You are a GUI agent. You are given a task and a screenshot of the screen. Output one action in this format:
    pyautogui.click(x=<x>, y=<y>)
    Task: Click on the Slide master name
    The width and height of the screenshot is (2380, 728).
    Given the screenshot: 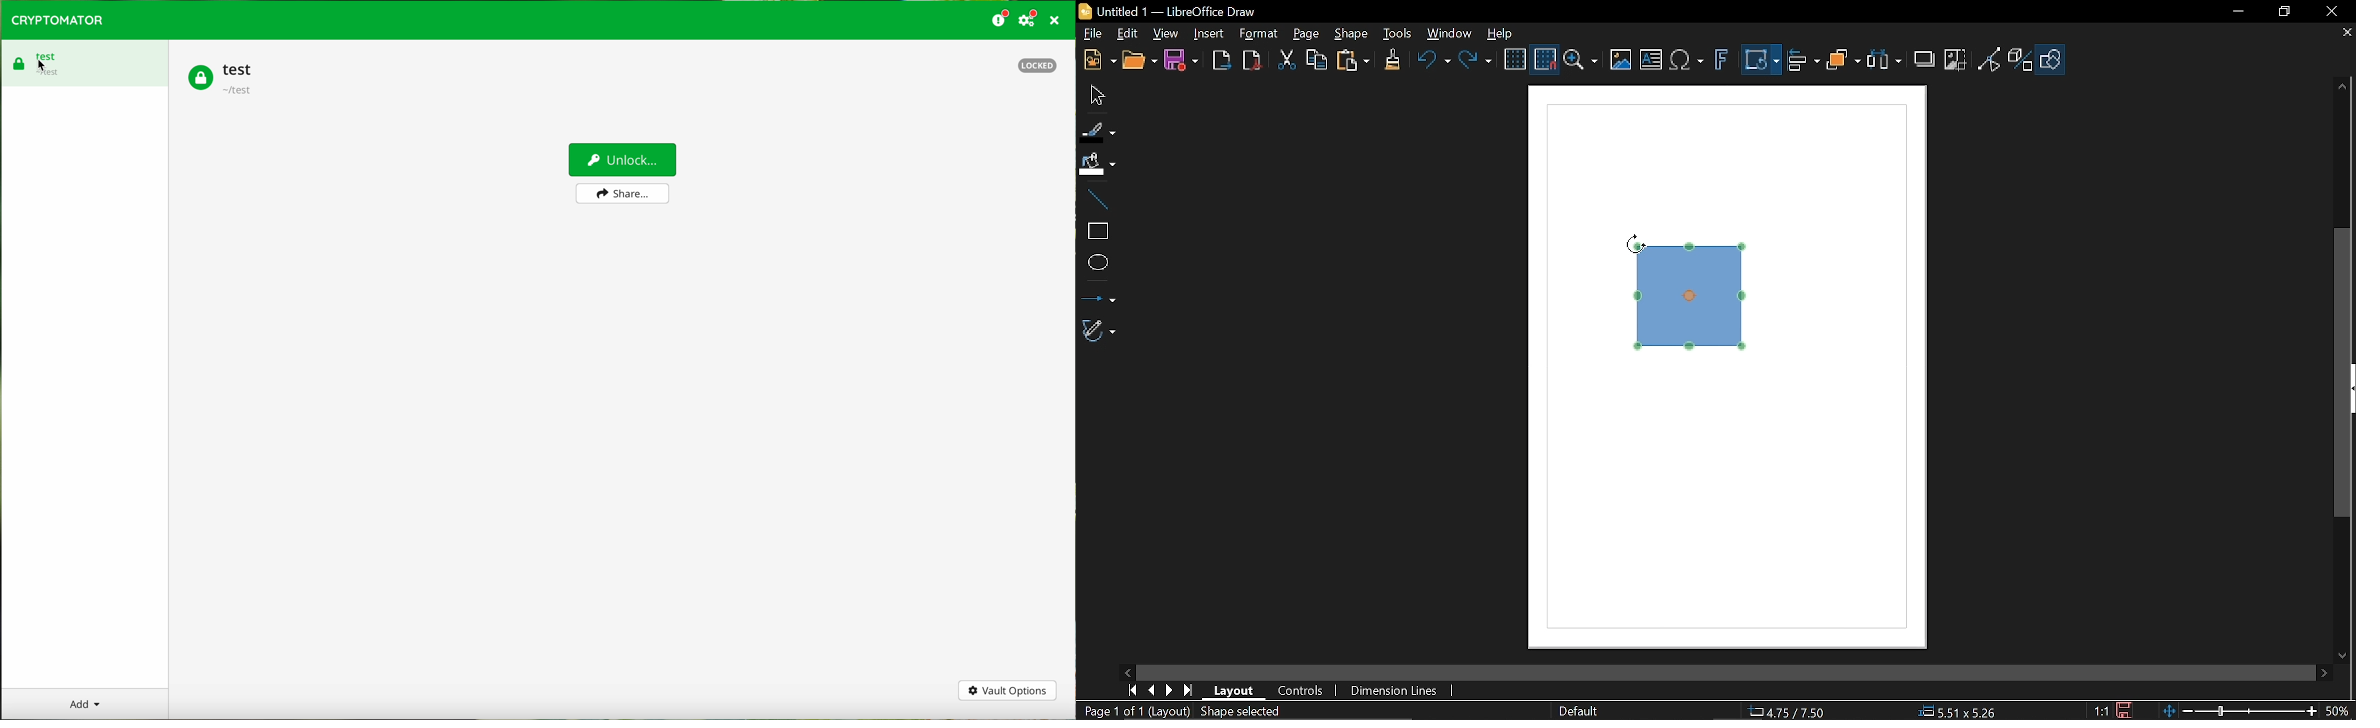 What is the action you would take?
    pyautogui.click(x=1579, y=709)
    